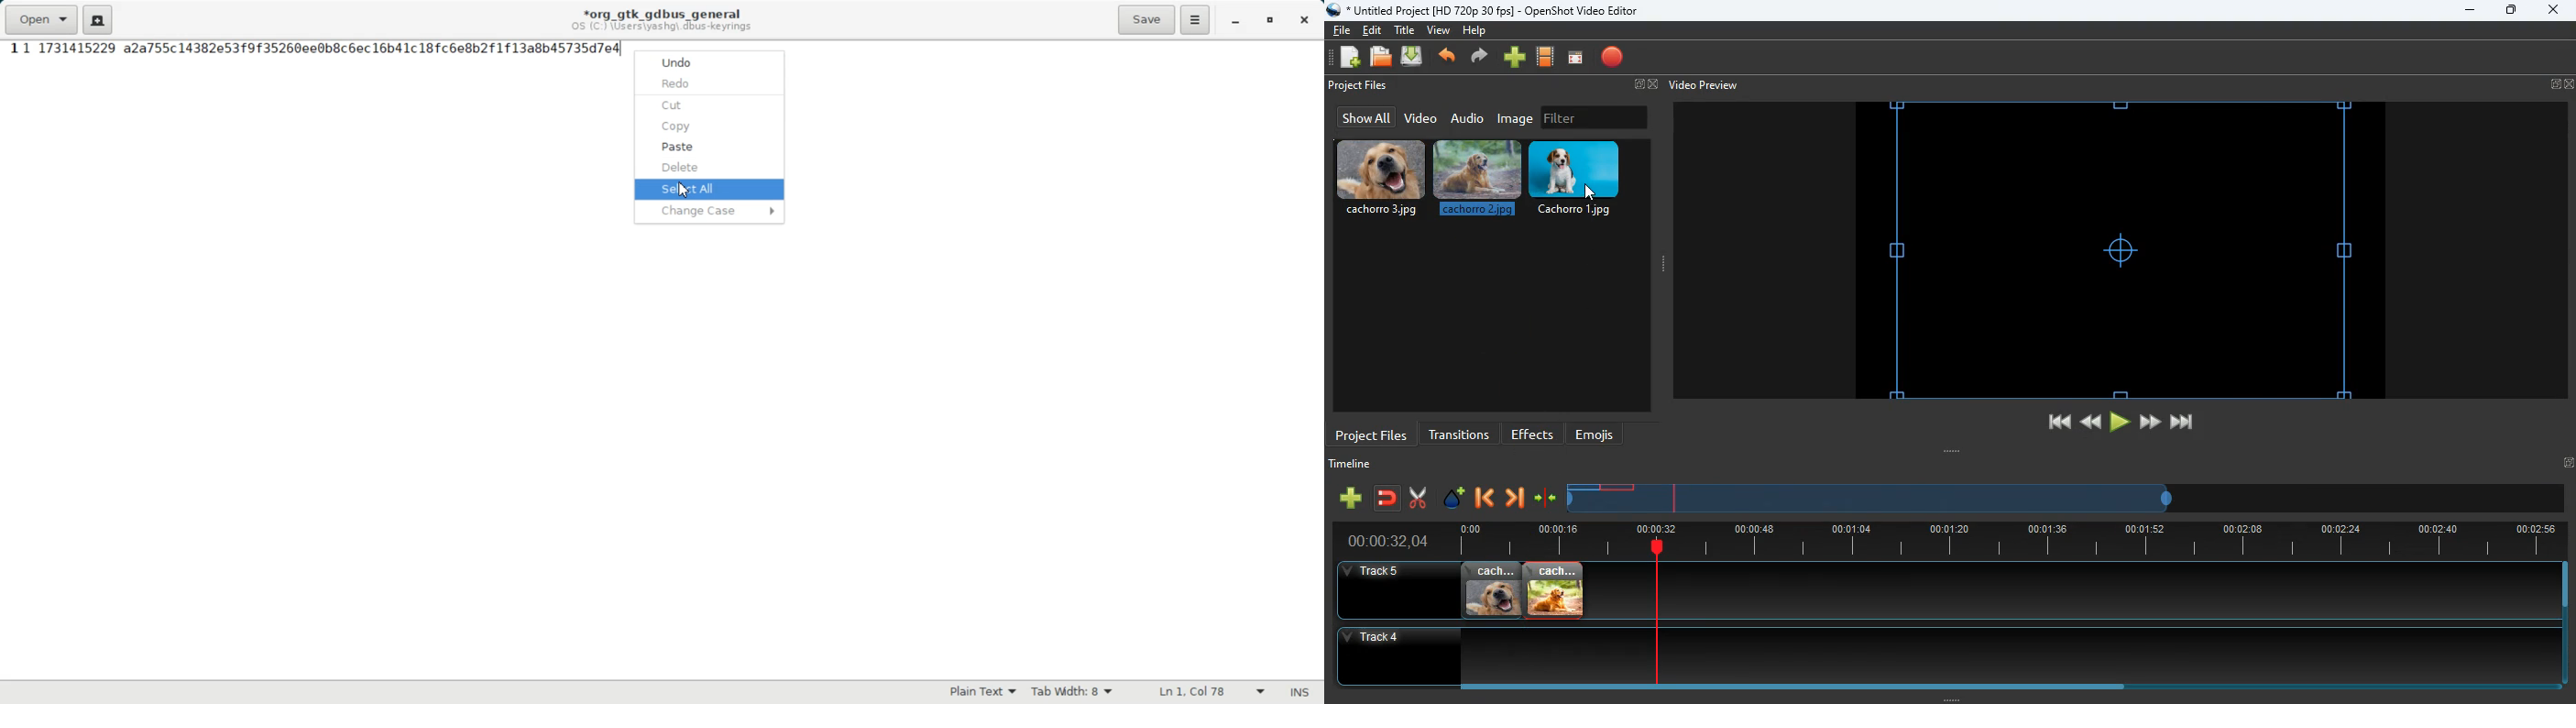  What do you see at coordinates (622, 50) in the screenshot?
I see `text cursor` at bounding box center [622, 50].